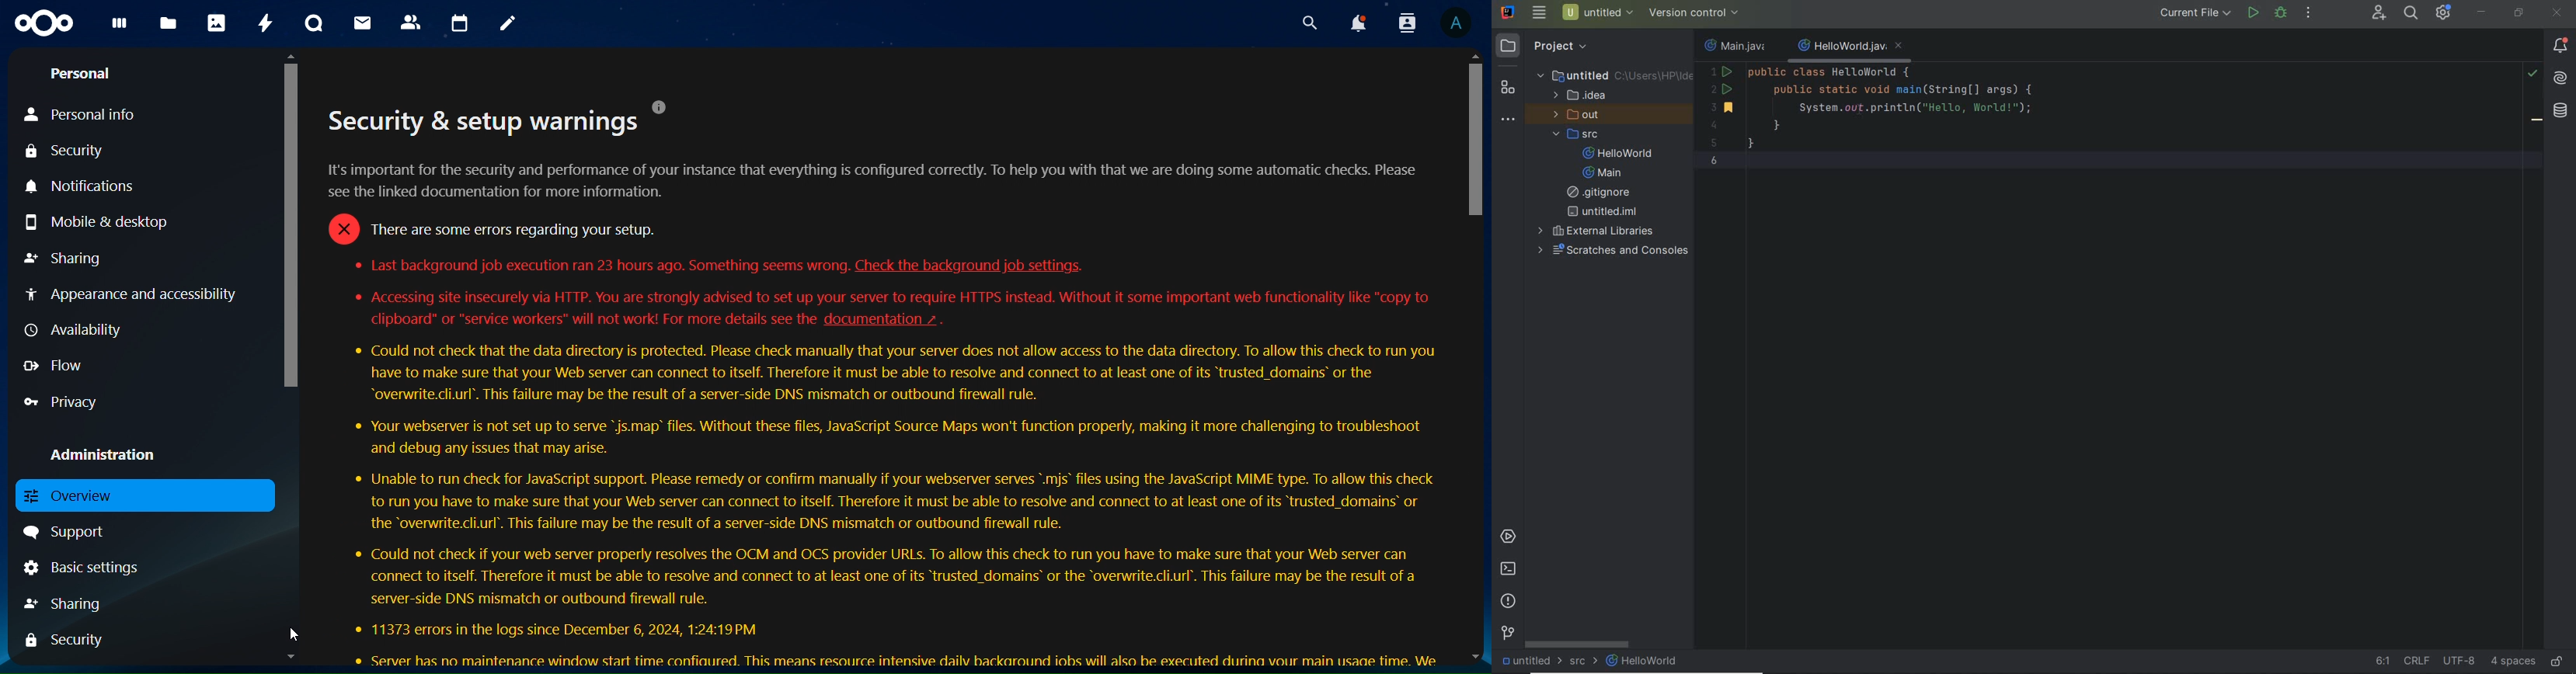 This screenshot has height=700, width=2576. What do you see at coordinates (360, 23) in the screenshot?
I see `mail` at bounding box center [360, 23].